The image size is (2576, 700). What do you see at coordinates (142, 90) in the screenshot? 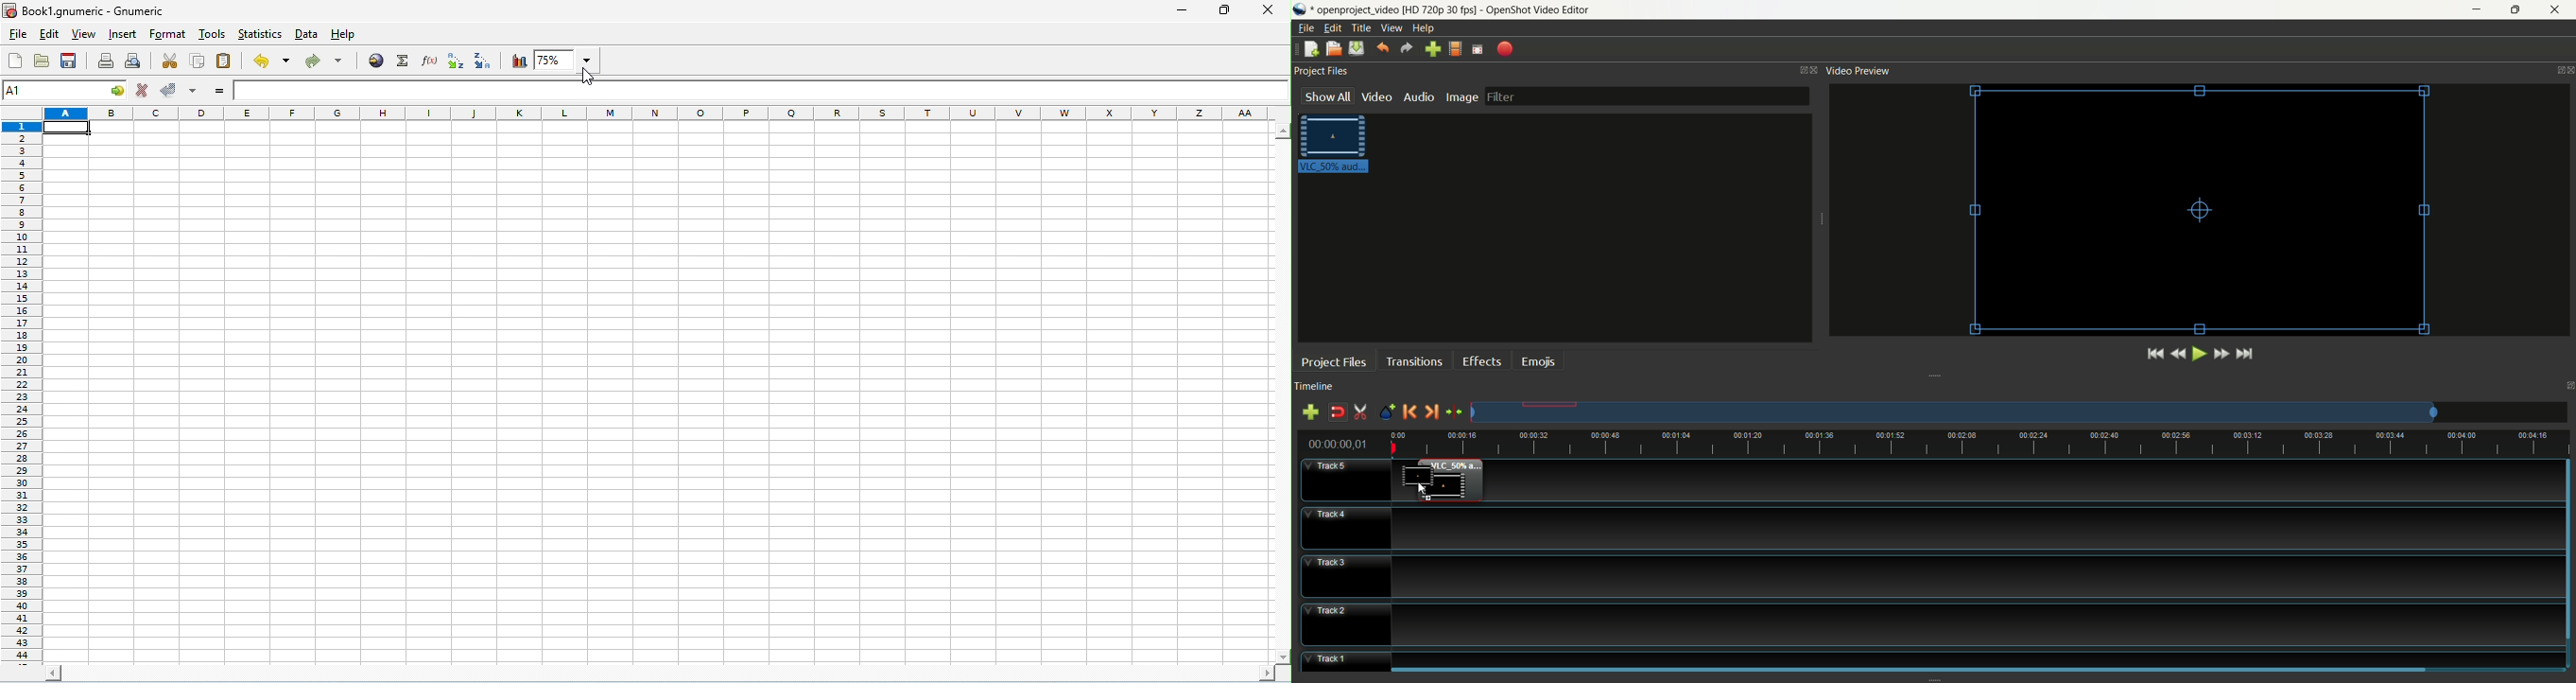
I see `reject` at bounding box center [142, 90].